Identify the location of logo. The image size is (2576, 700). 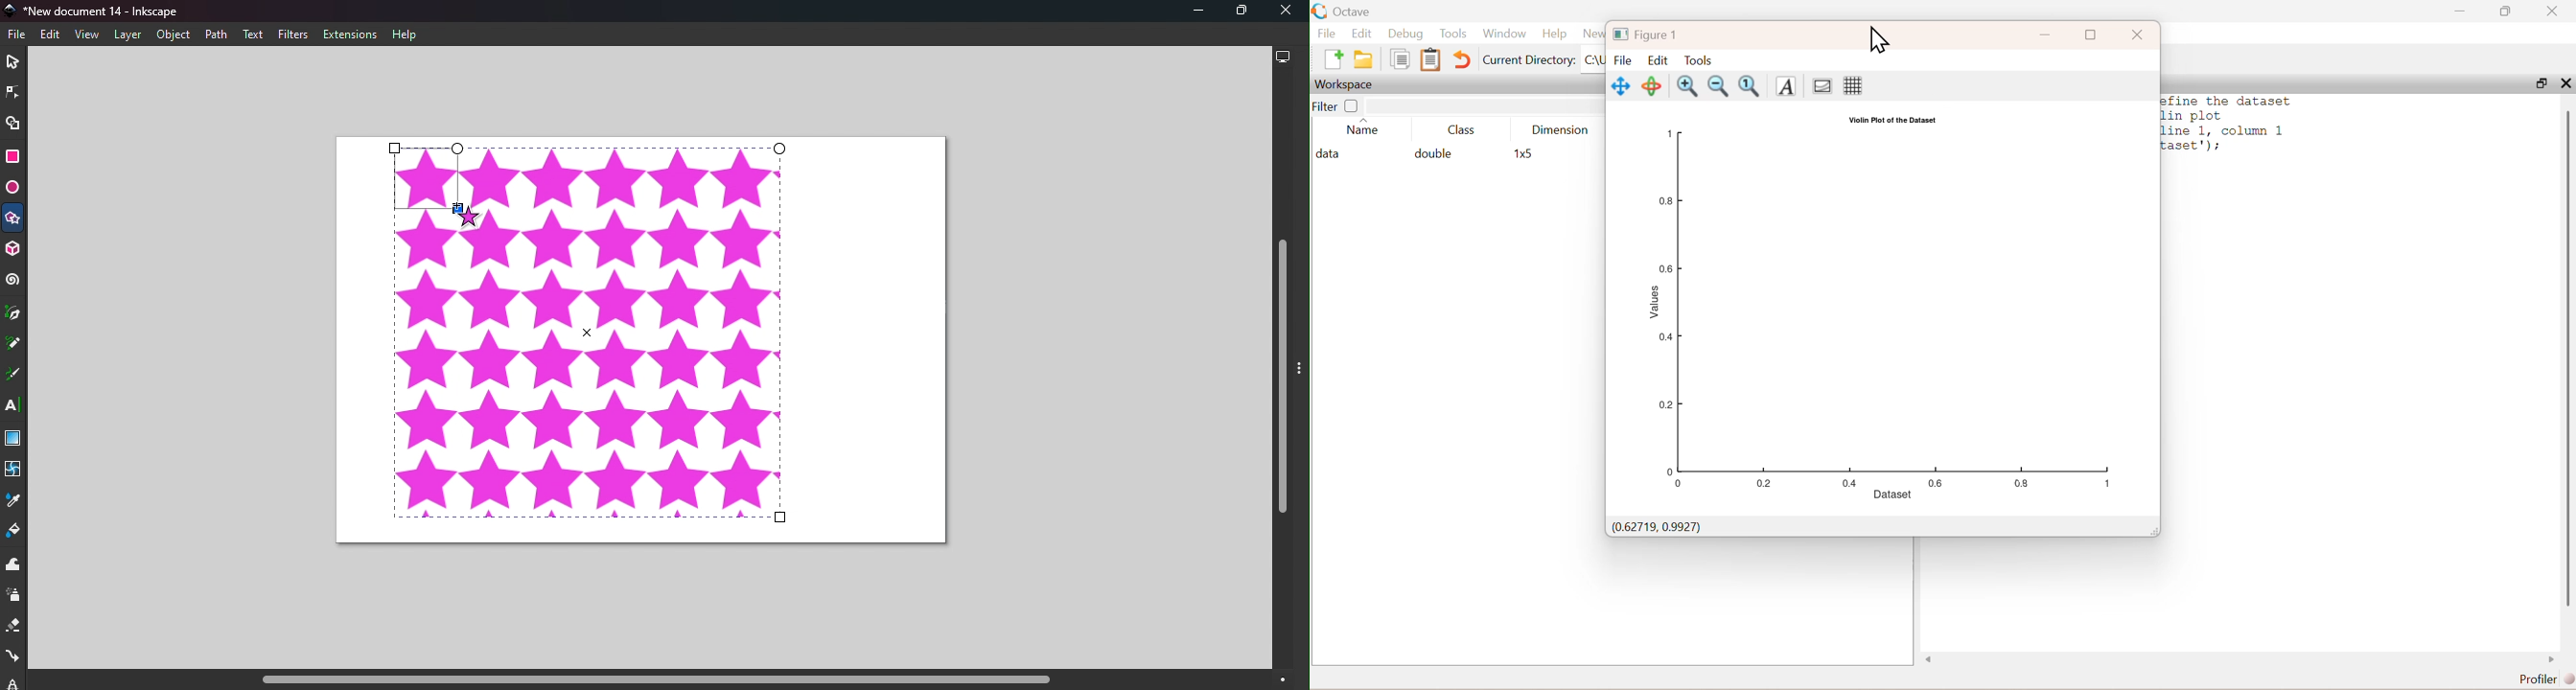
(1321, 11).